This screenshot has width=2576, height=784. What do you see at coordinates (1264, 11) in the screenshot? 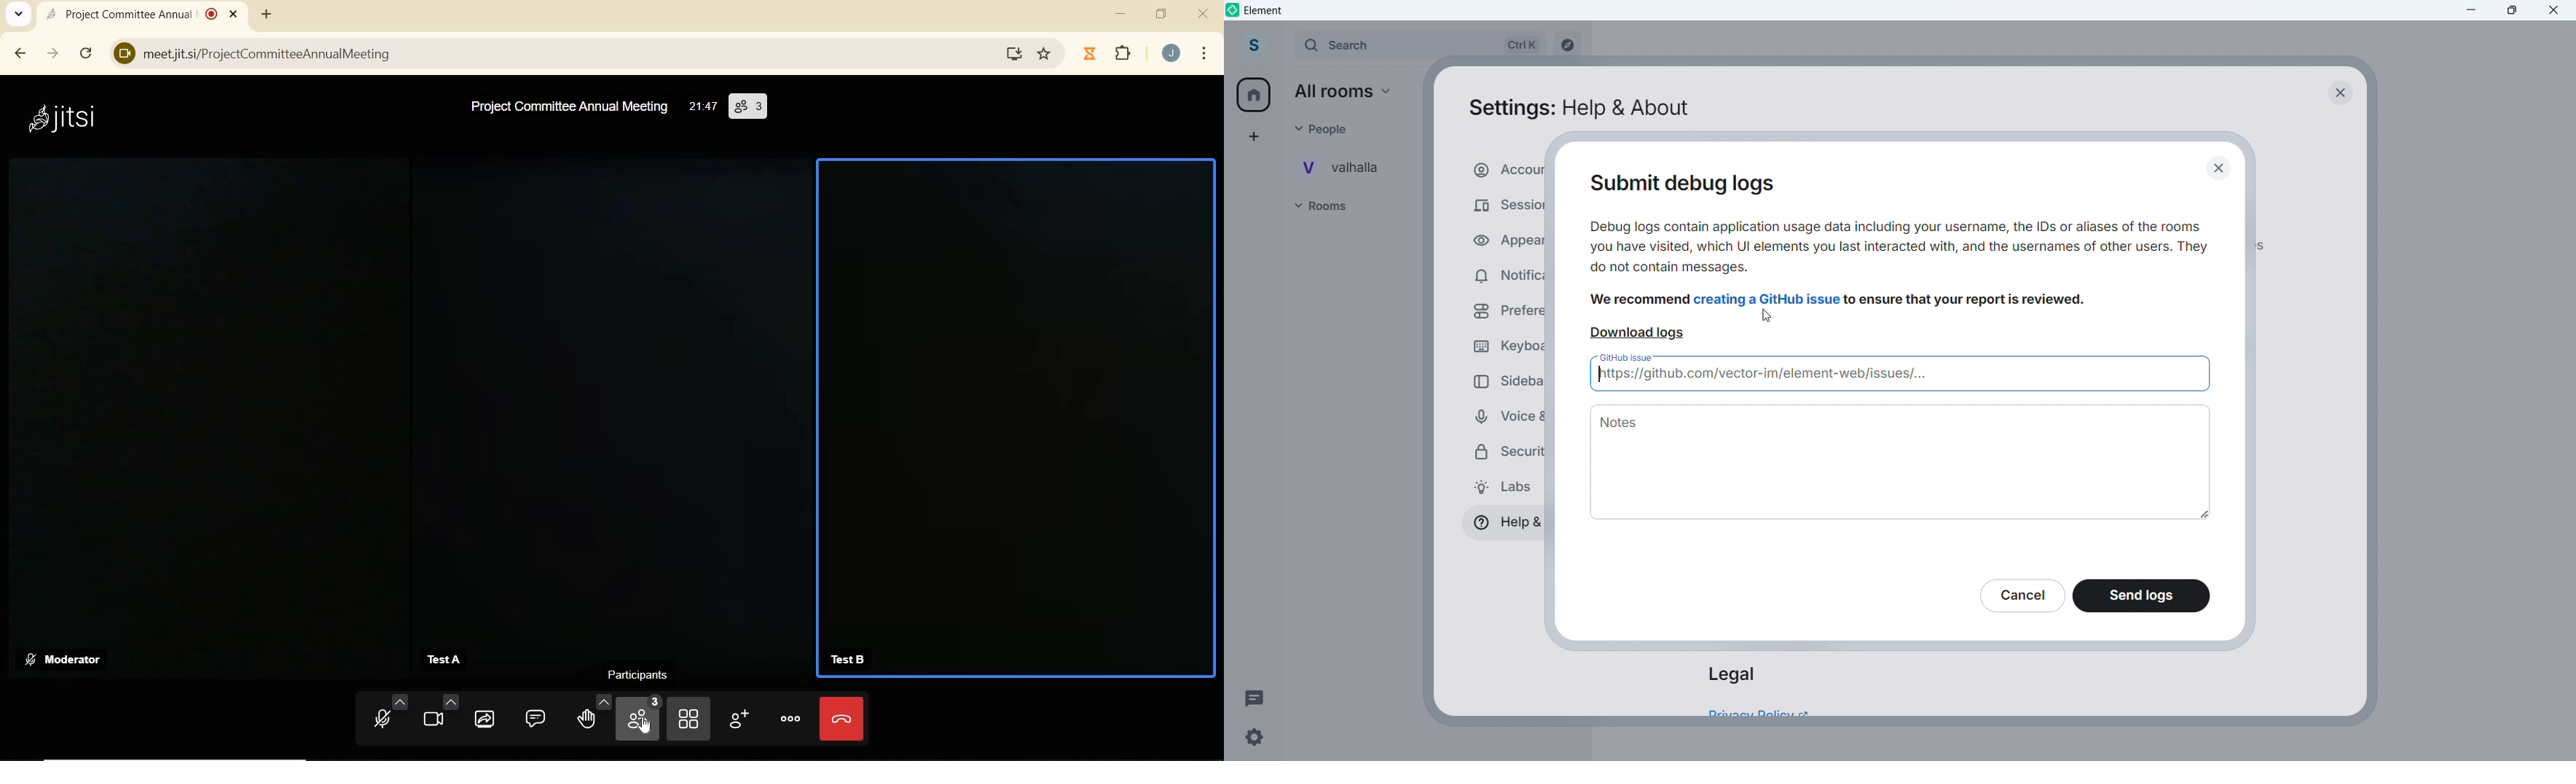
I see `Element` at bounding box center [1264, 11].